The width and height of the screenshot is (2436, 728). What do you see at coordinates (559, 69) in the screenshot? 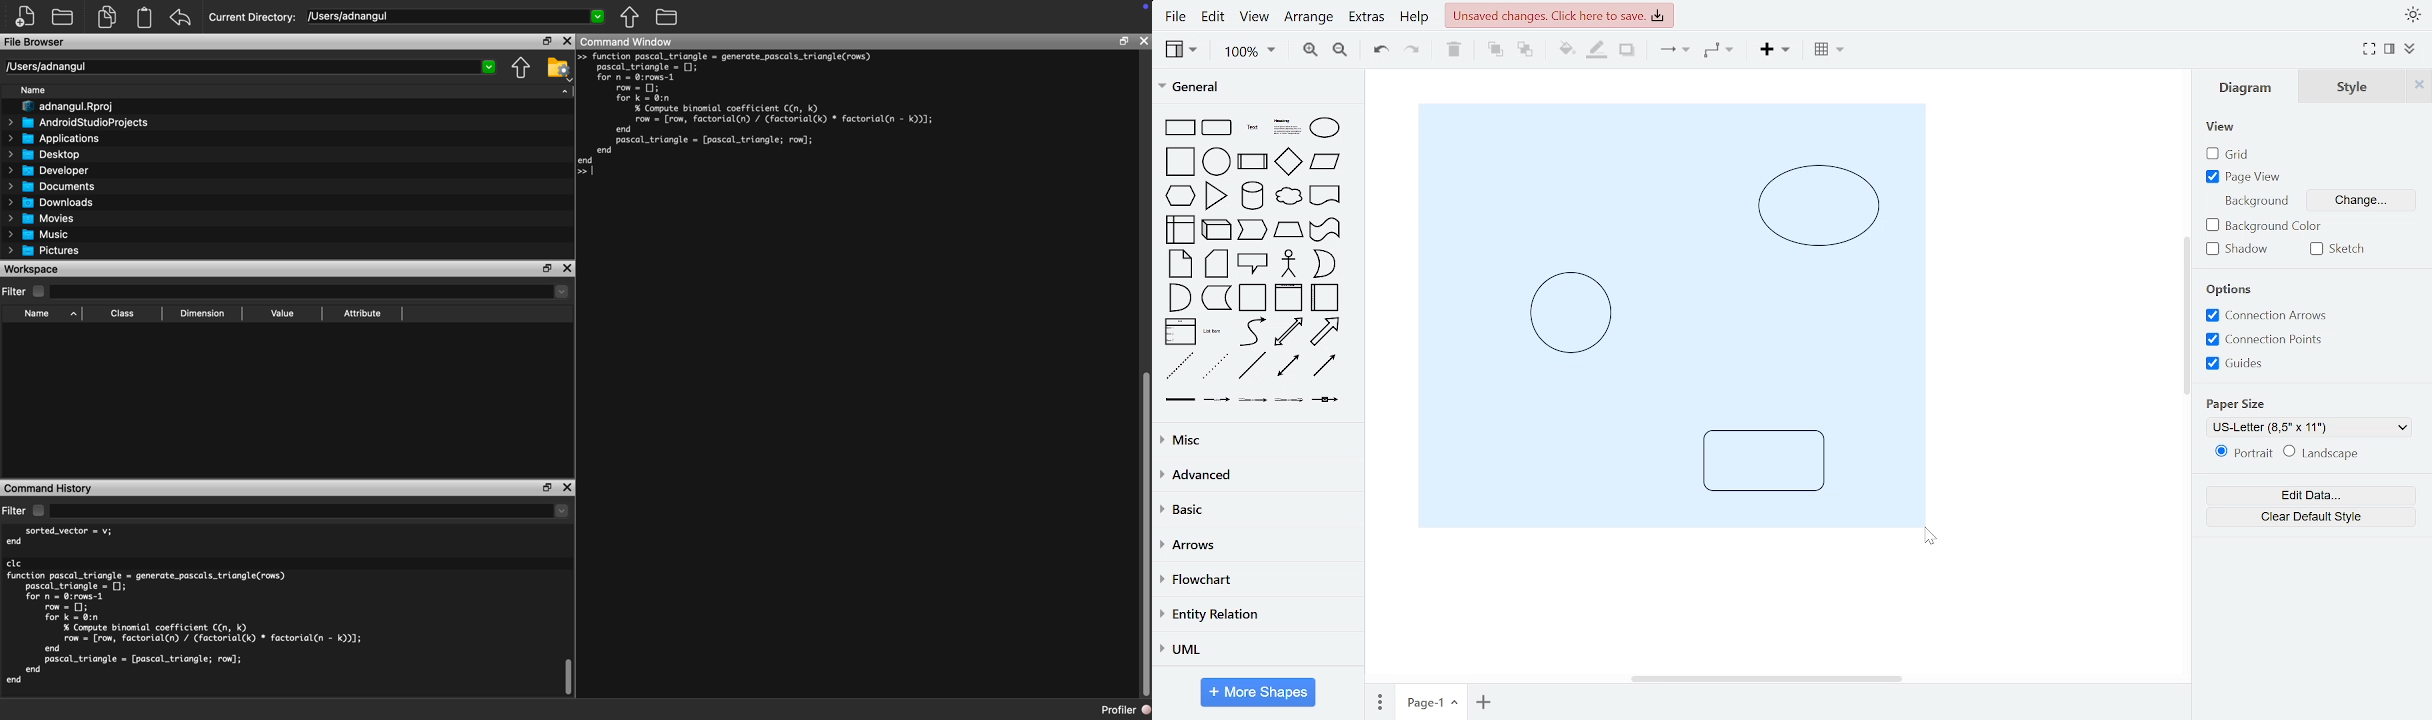
I see `Folder Setting` at bounding box center [559, 69].